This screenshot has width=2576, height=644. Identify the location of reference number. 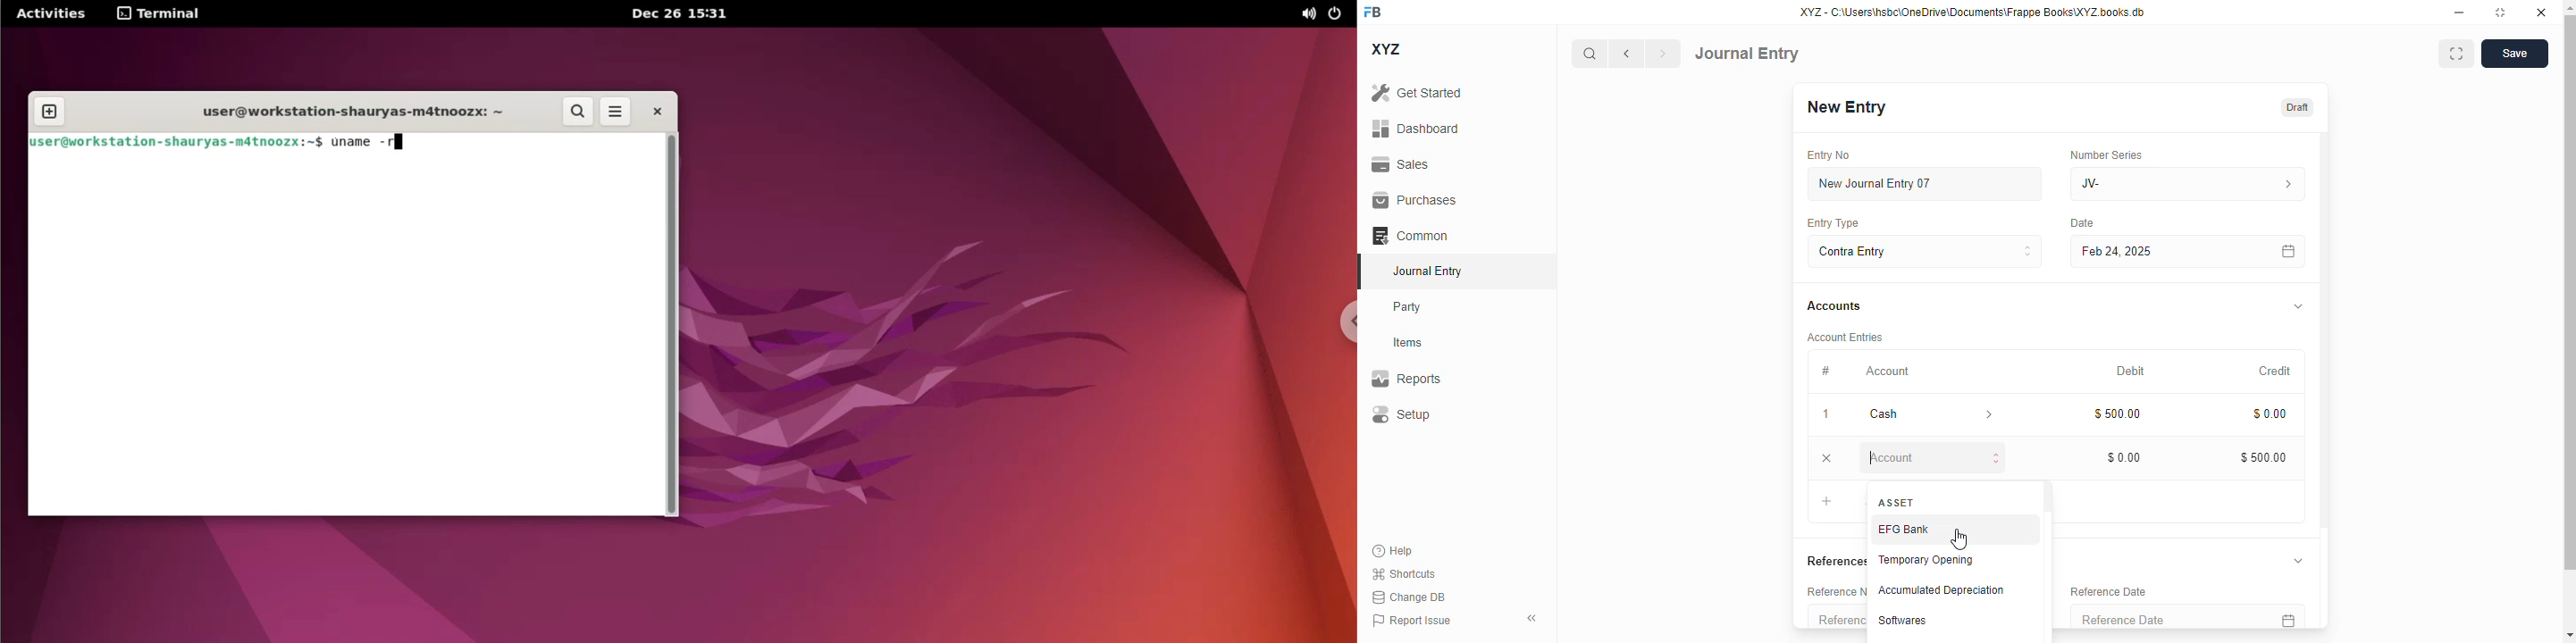
(1837, 615).